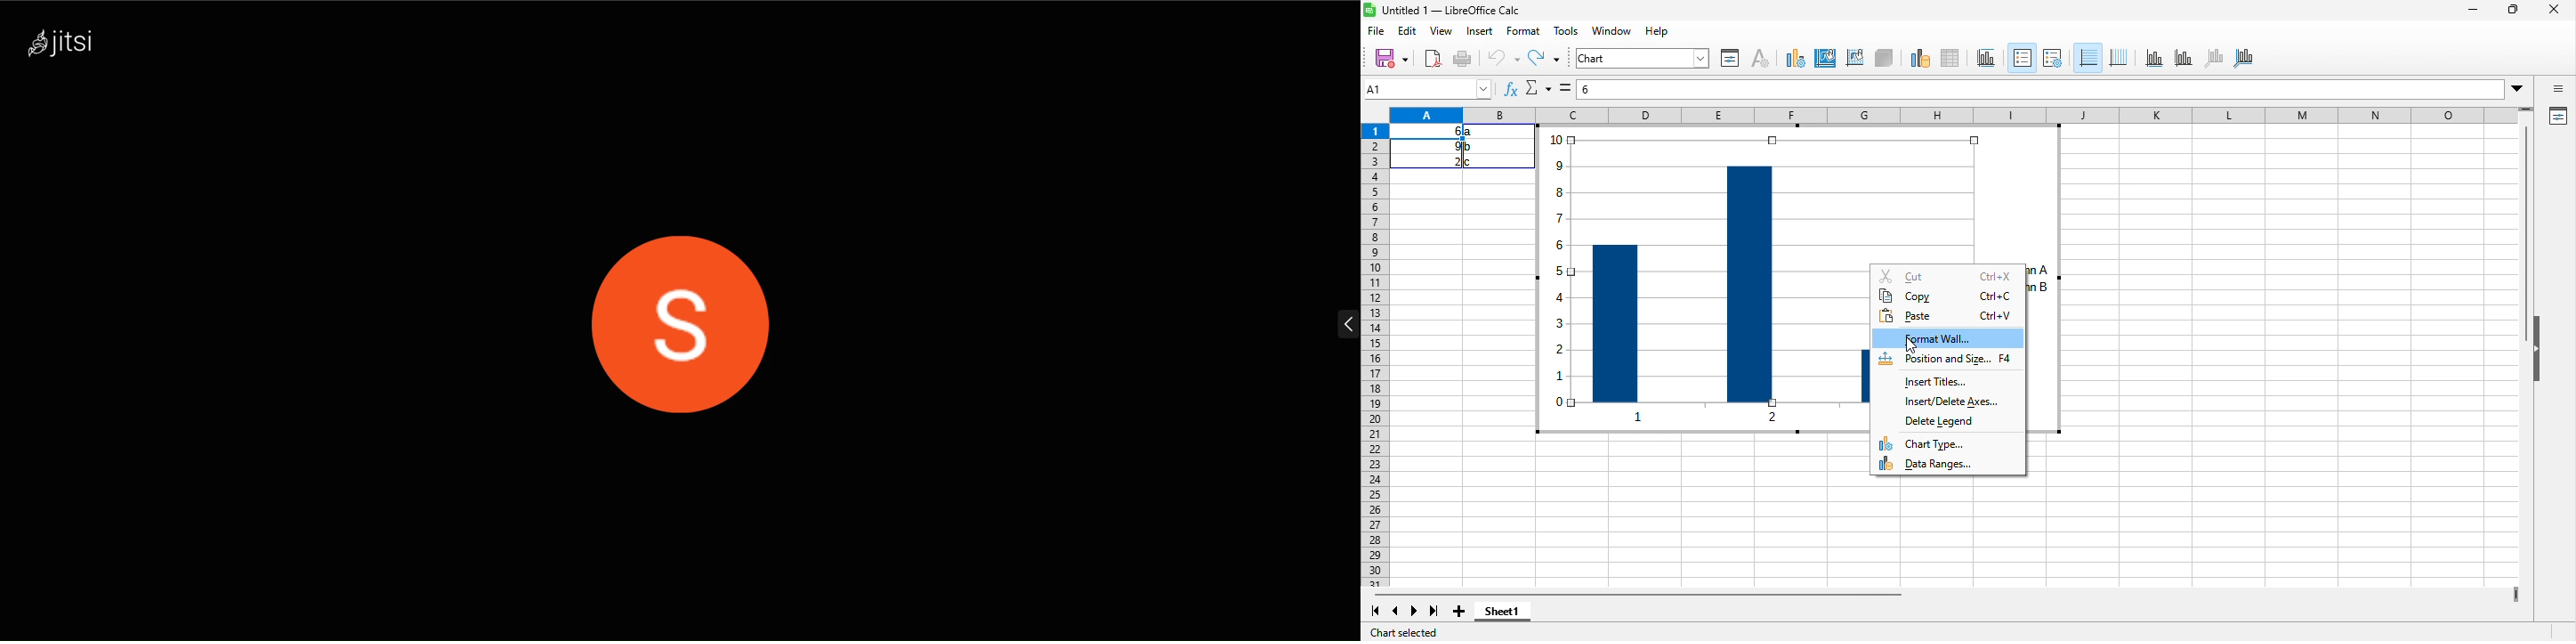 This screenshot has height=644, width=2576. Describe the element at coordinates (1796, 59) in the screenshot. I see `chart type` at that location.